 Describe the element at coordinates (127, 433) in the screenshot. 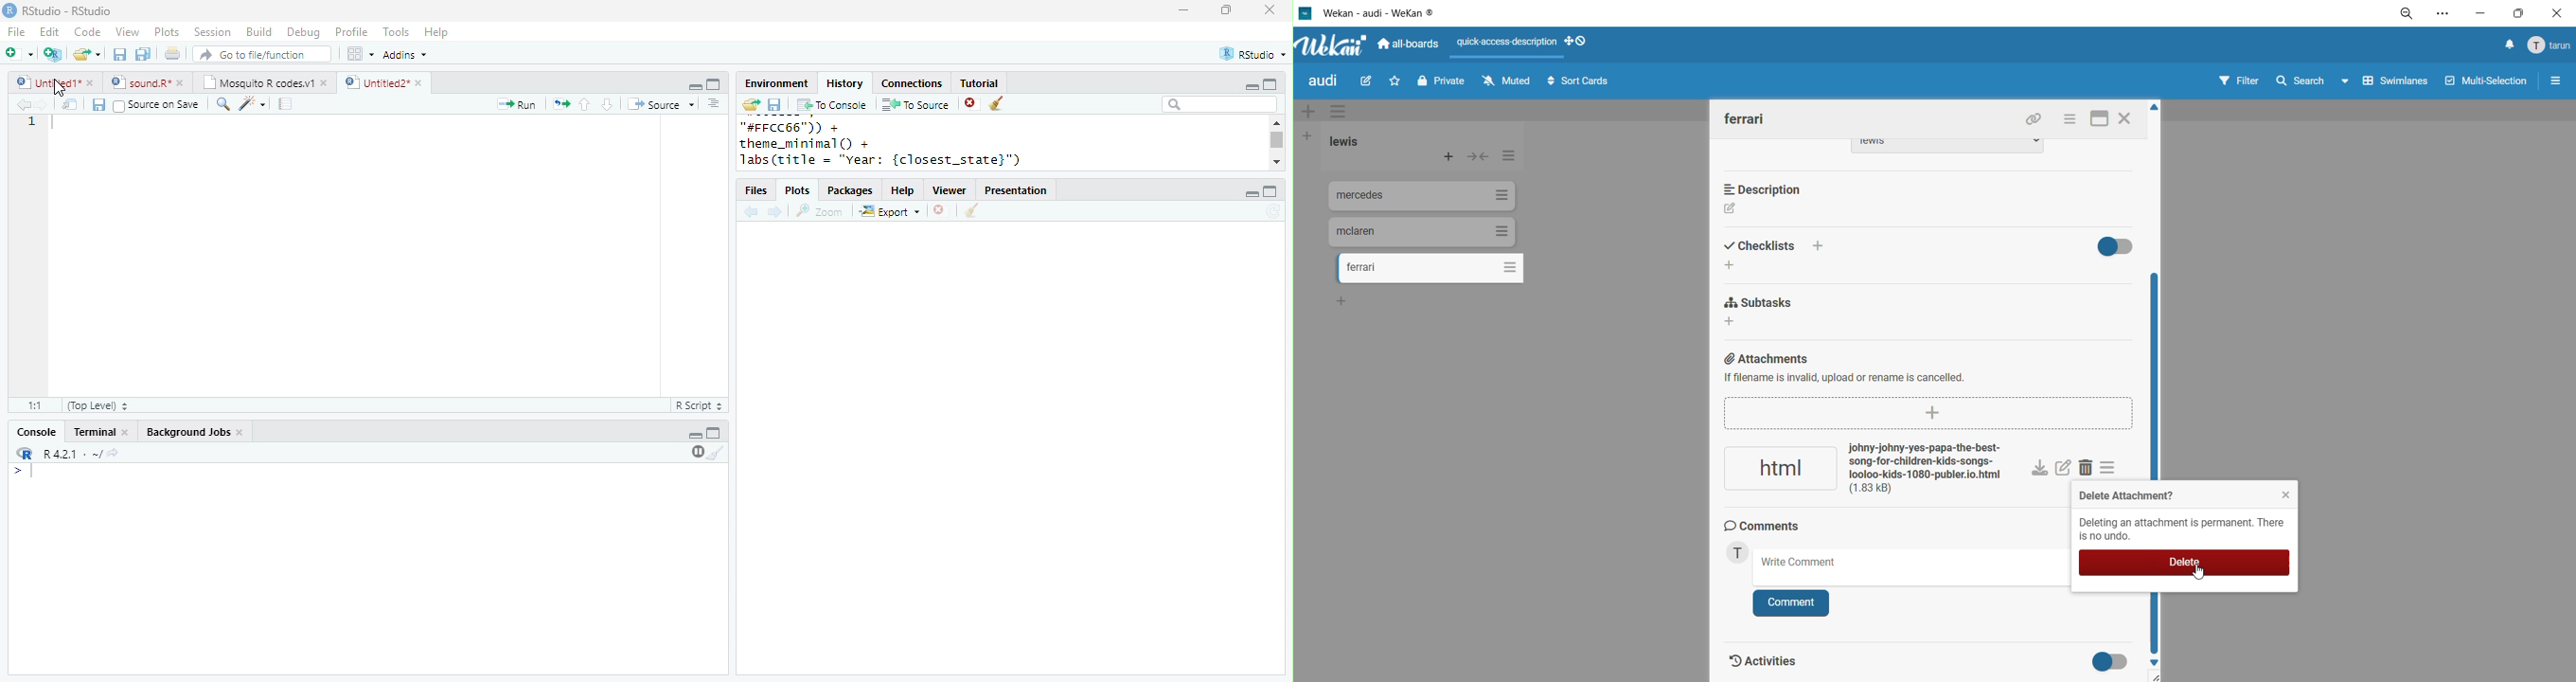

I see `close` at that location.